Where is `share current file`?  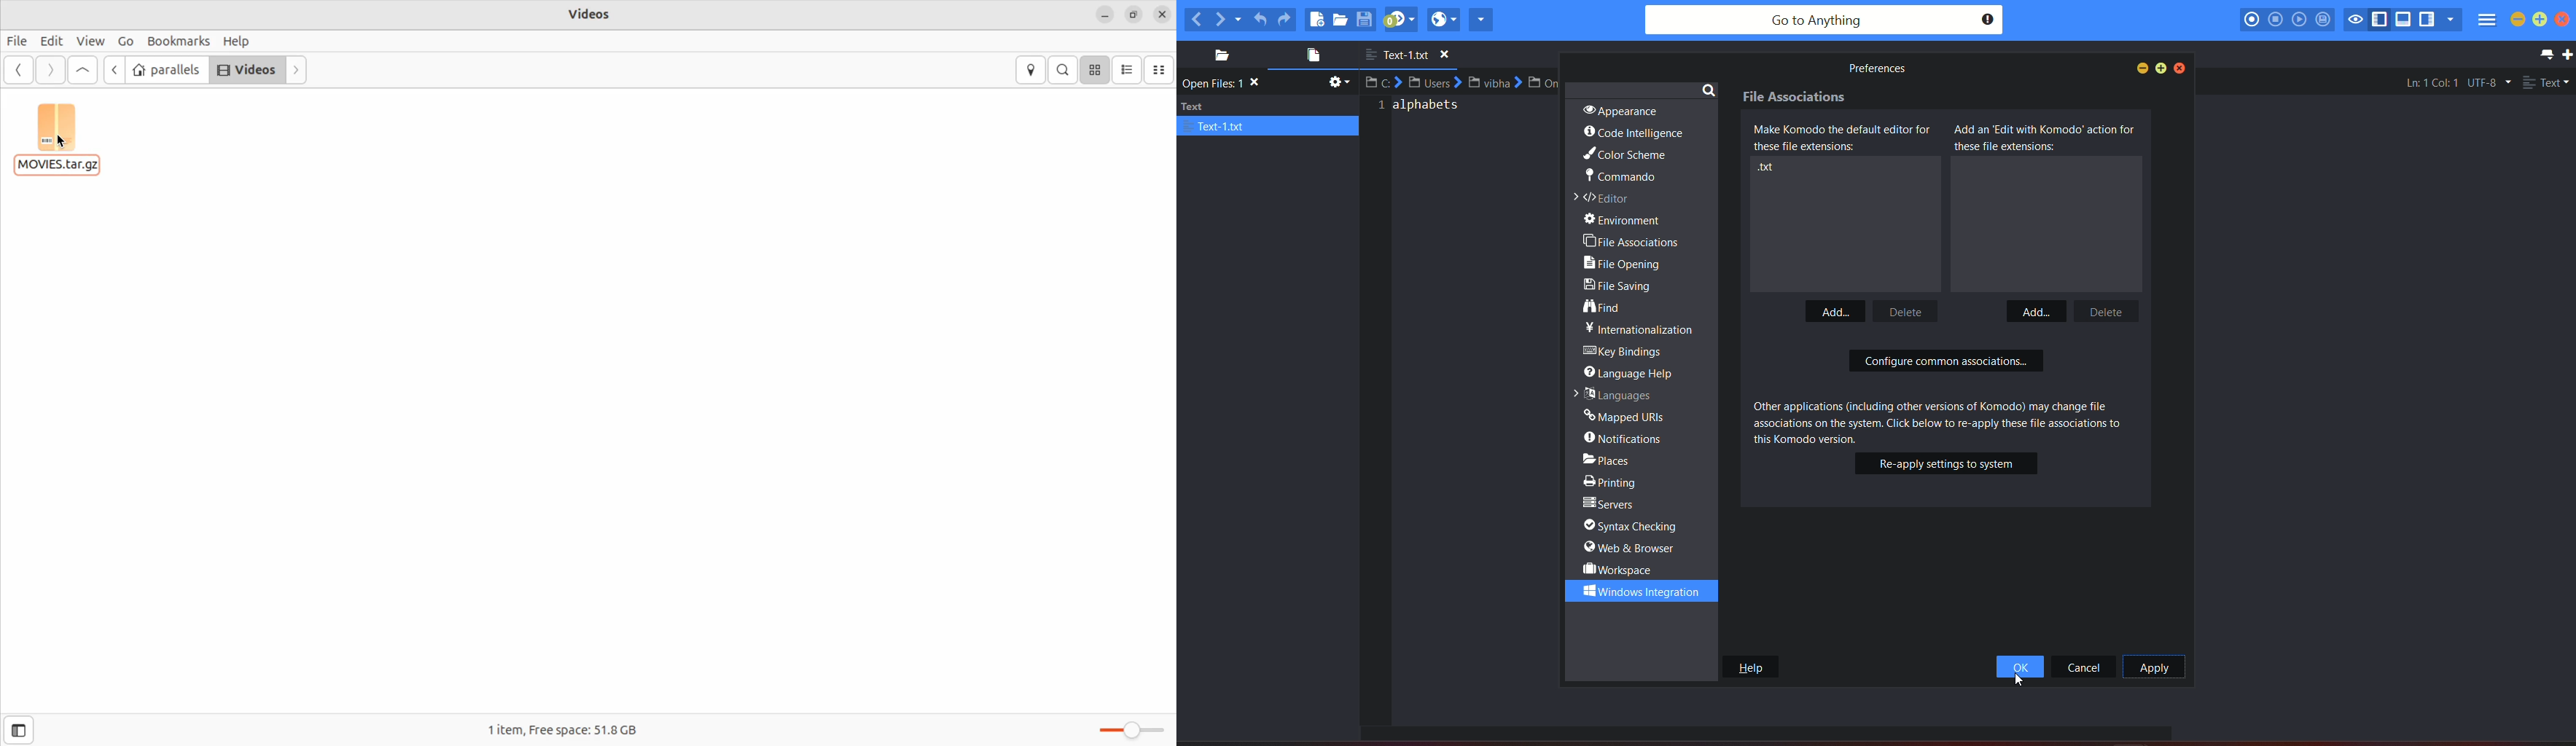 share current file is located at coordinates (1481, 19).